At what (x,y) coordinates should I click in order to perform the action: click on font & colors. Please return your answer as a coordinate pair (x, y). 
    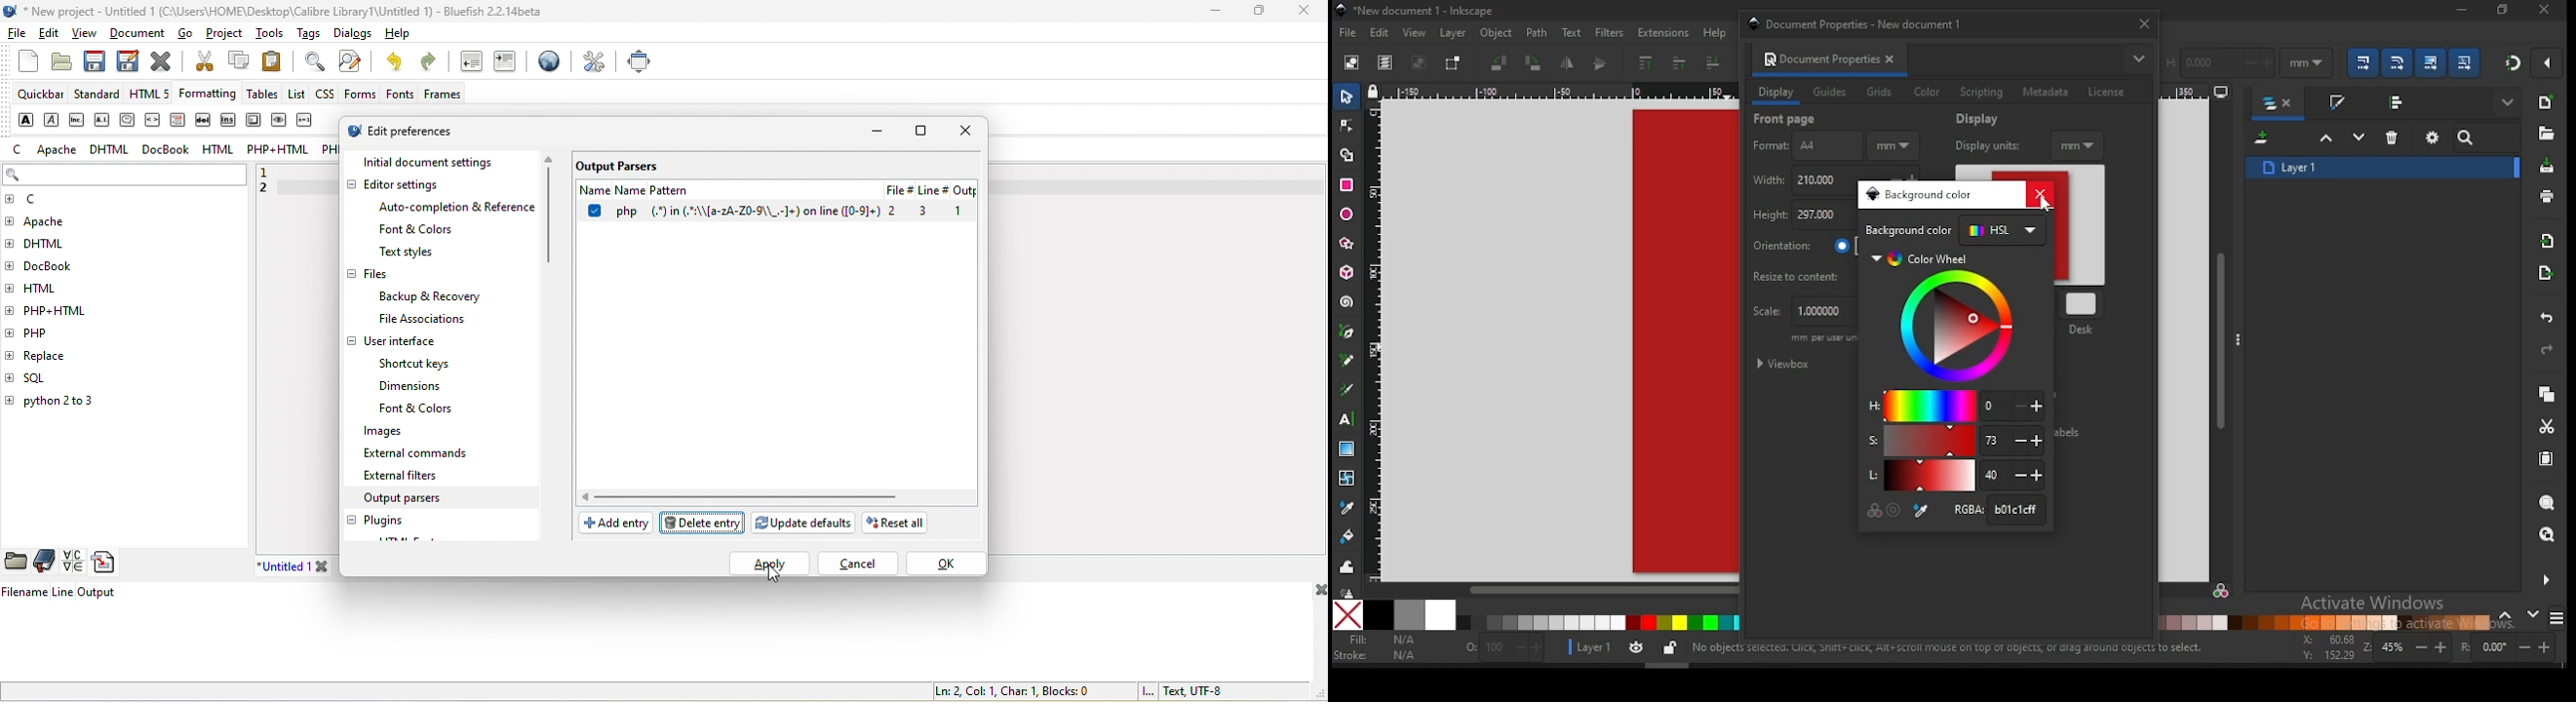
    Looking at the image, I should click on (427, 409).